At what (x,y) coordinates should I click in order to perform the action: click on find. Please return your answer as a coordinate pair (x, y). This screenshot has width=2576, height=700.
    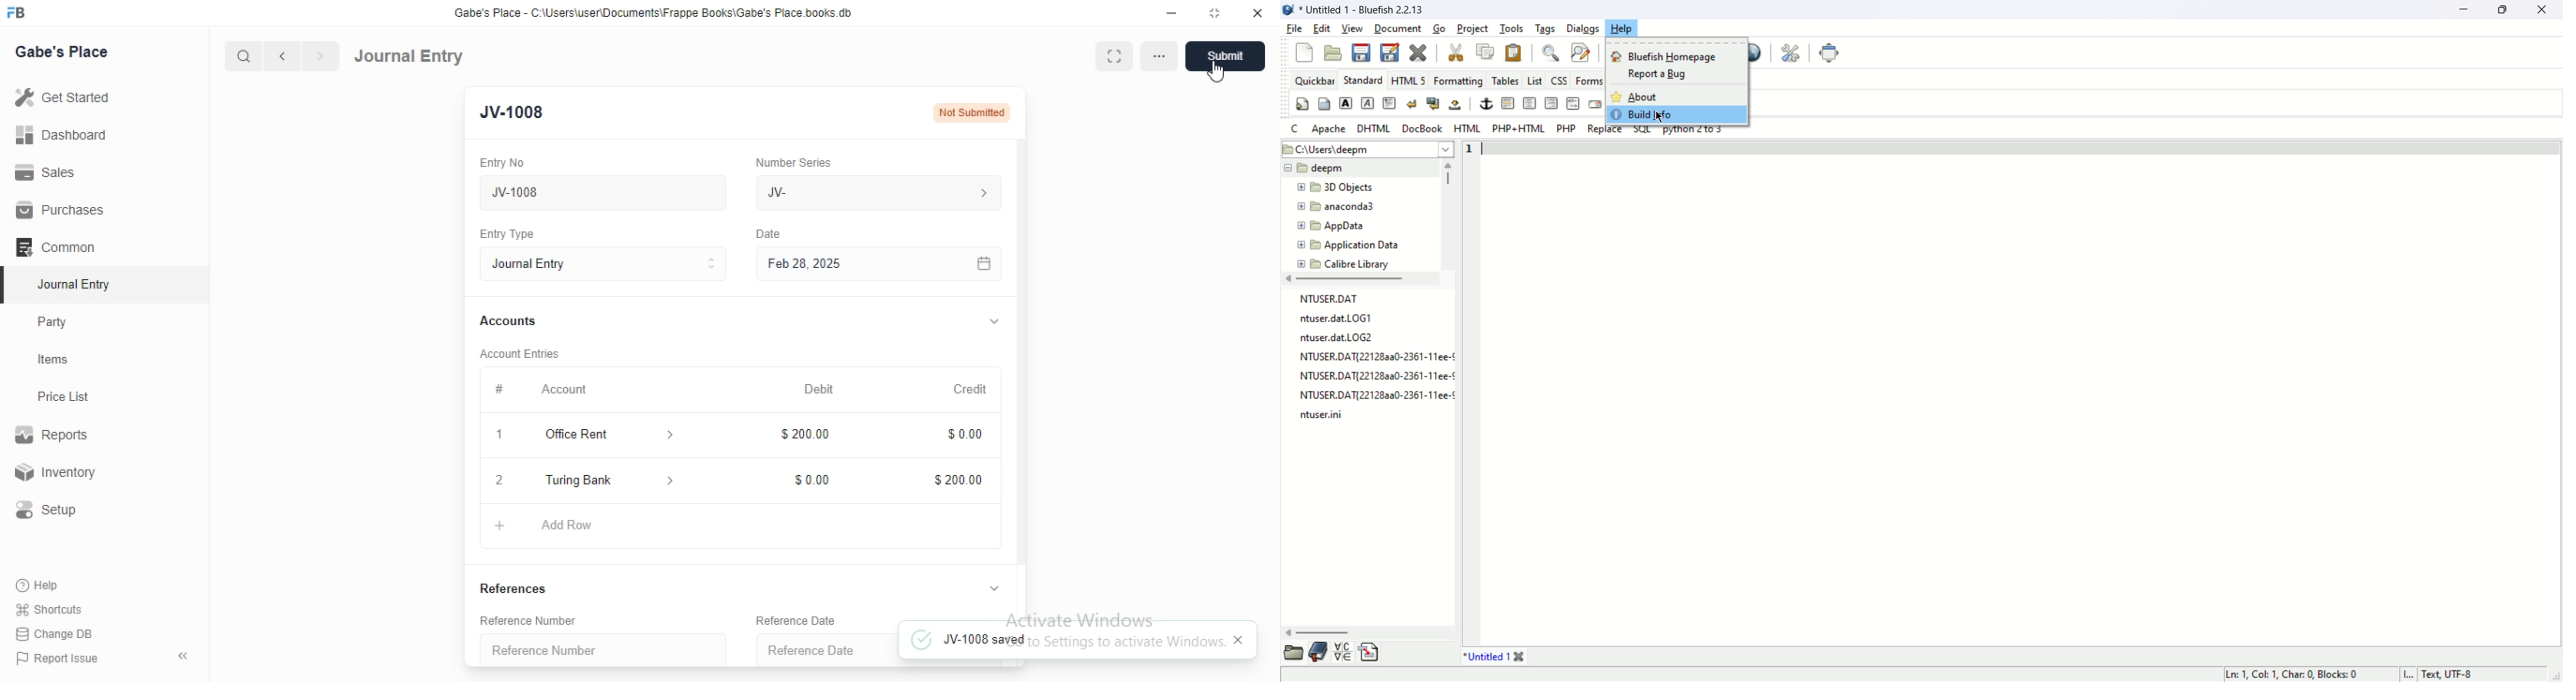
    Looking at the image, I should click on (1552, 53).